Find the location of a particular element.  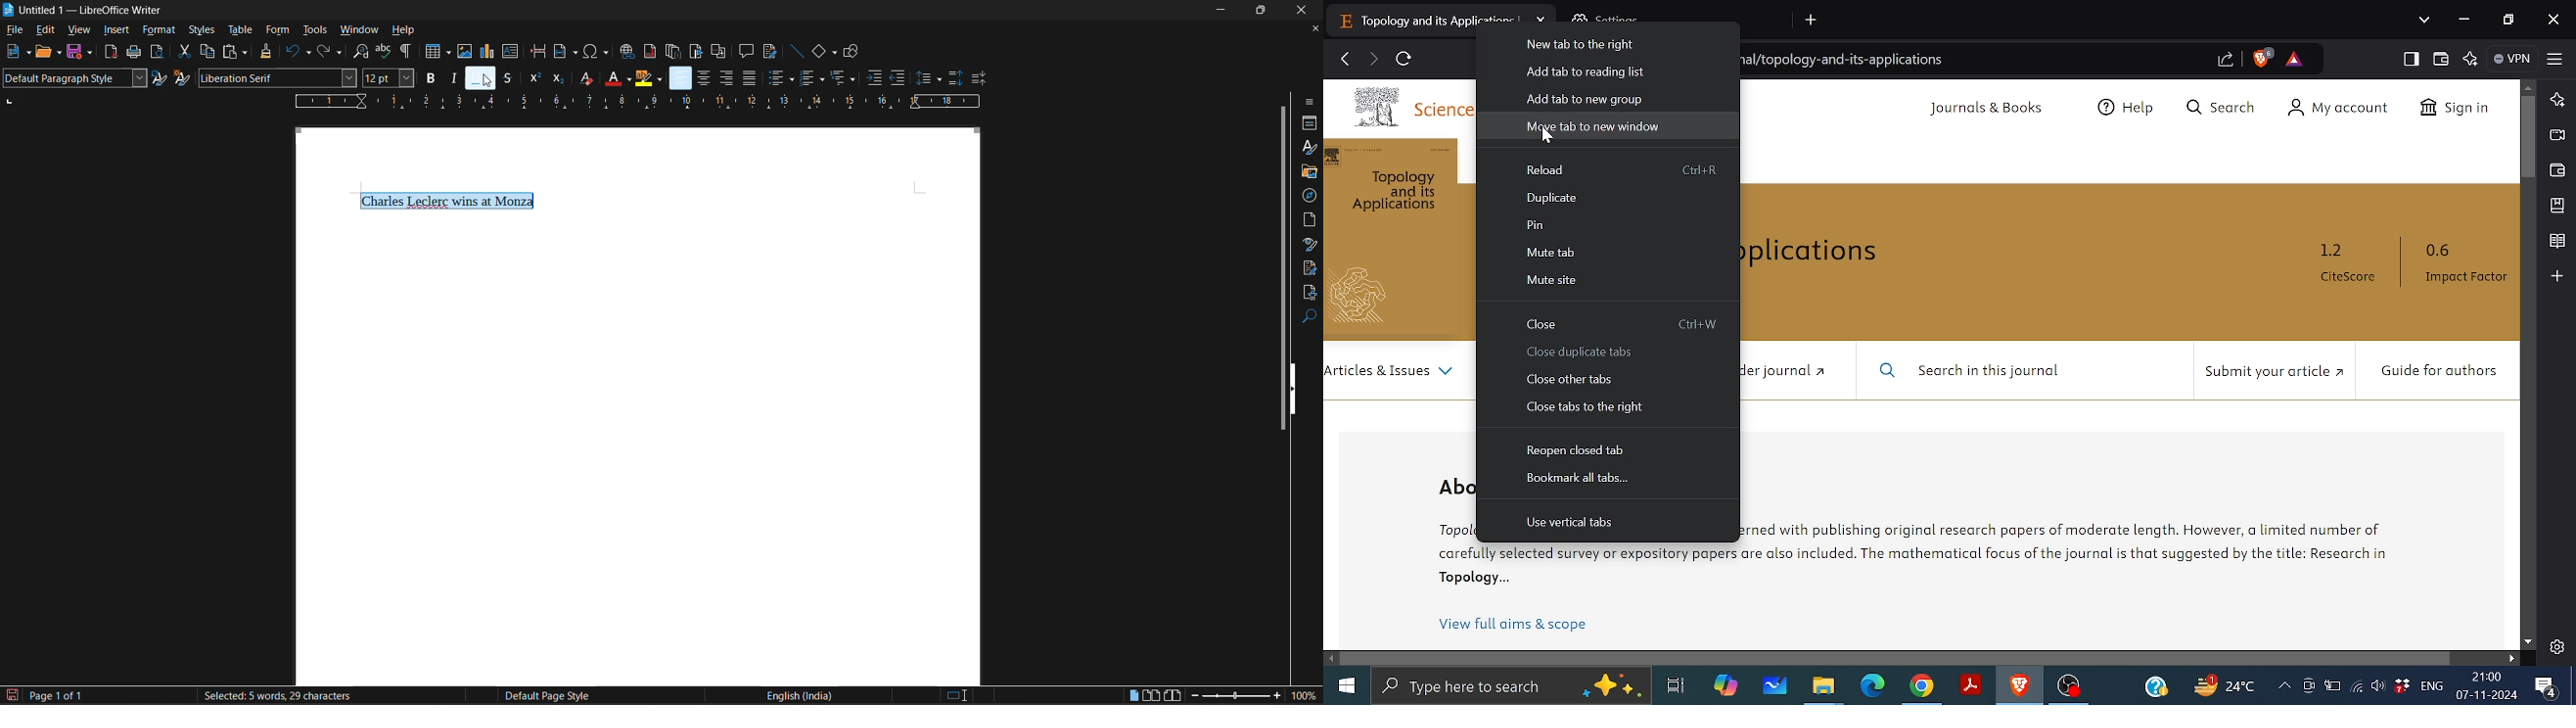

insert special characters is located at coordinates (594, 51).